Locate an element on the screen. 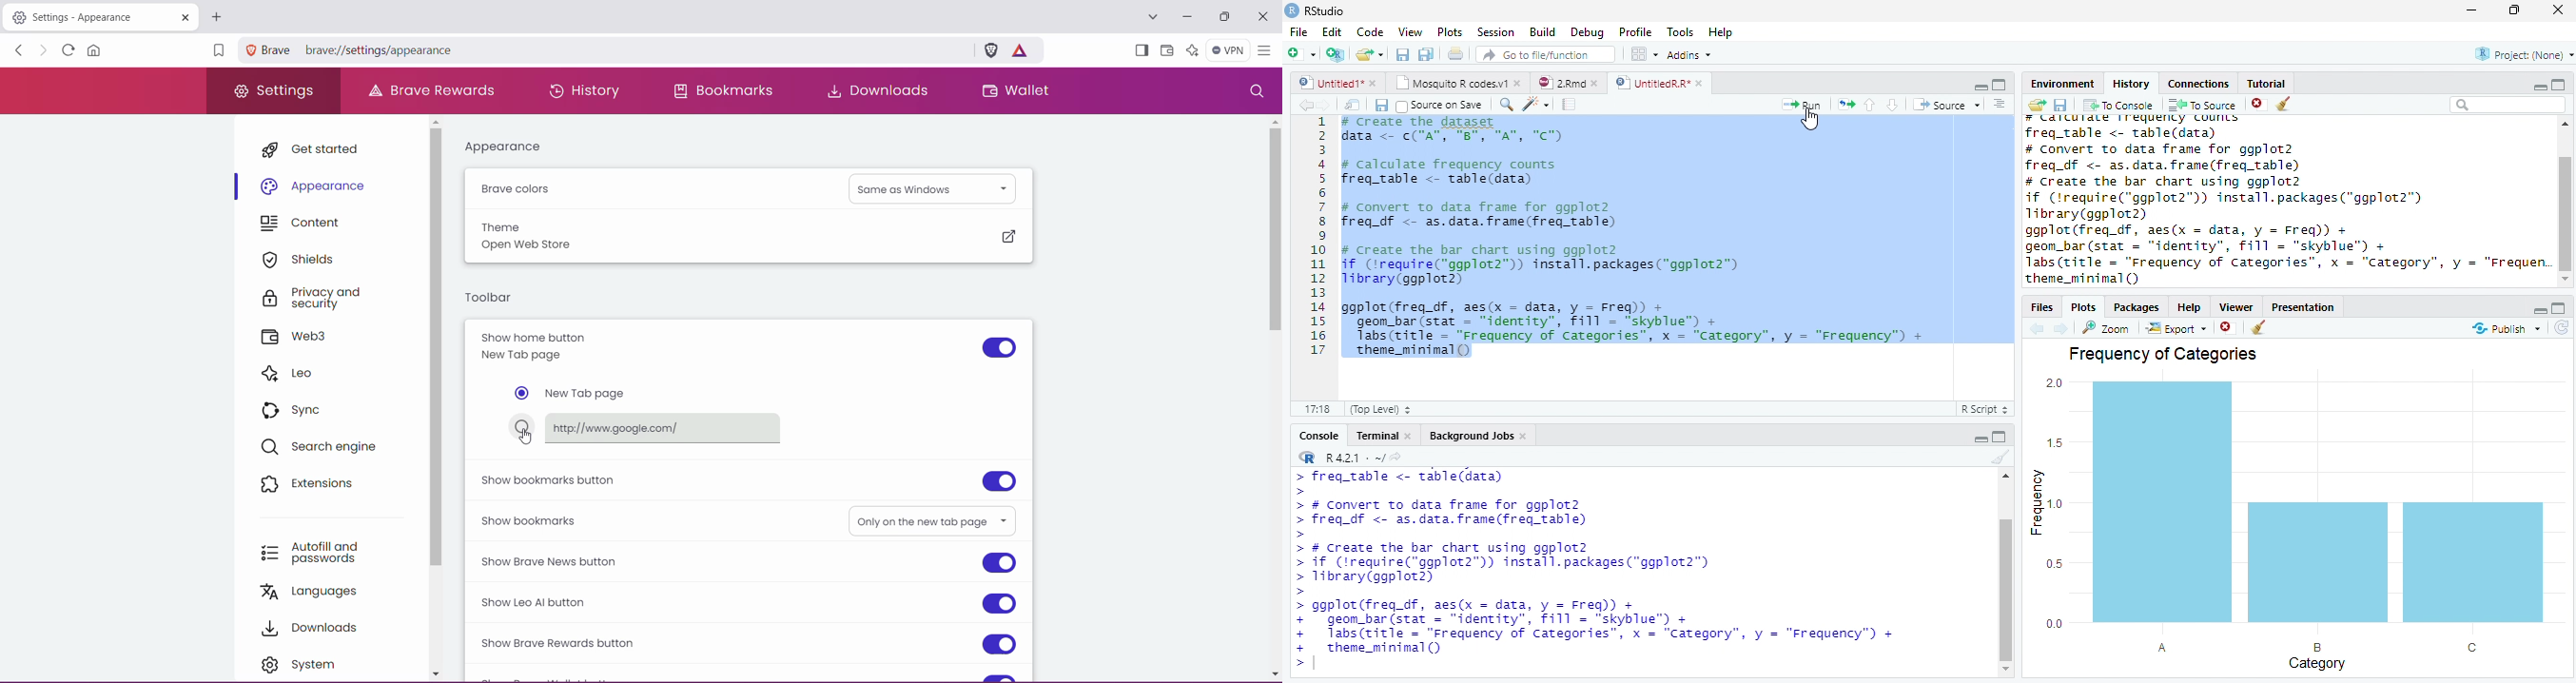  History is located at coordinates (2135, 84).